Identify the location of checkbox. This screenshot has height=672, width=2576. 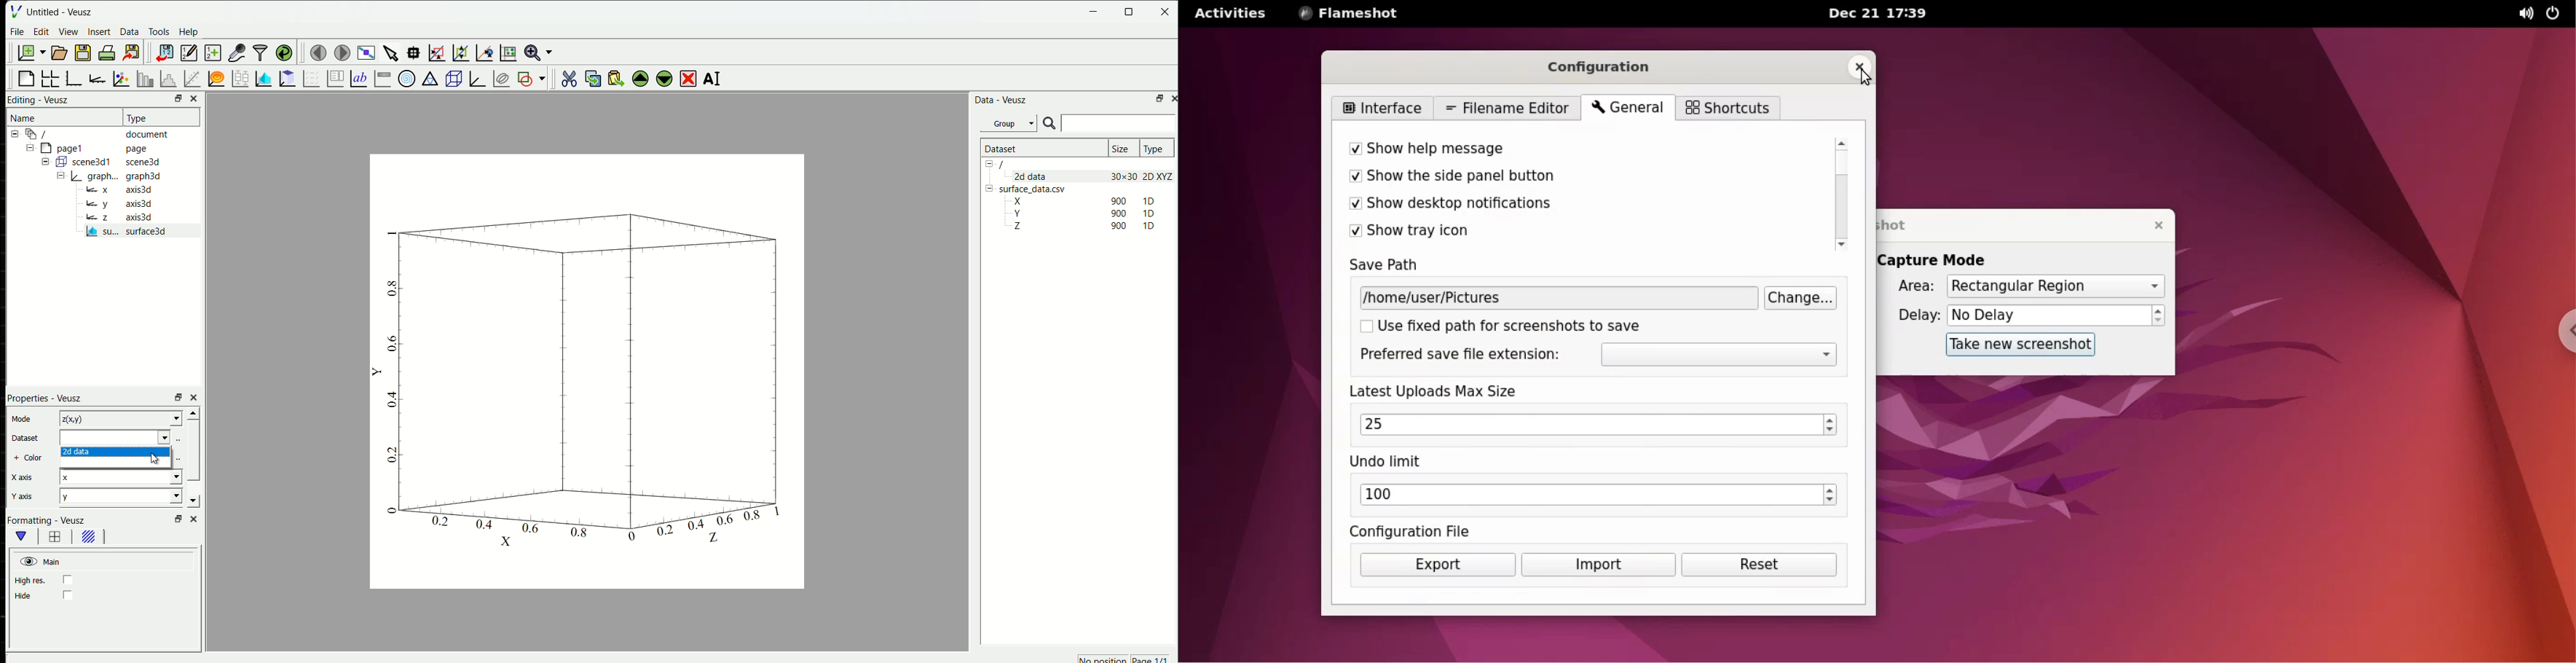
(68, 594).